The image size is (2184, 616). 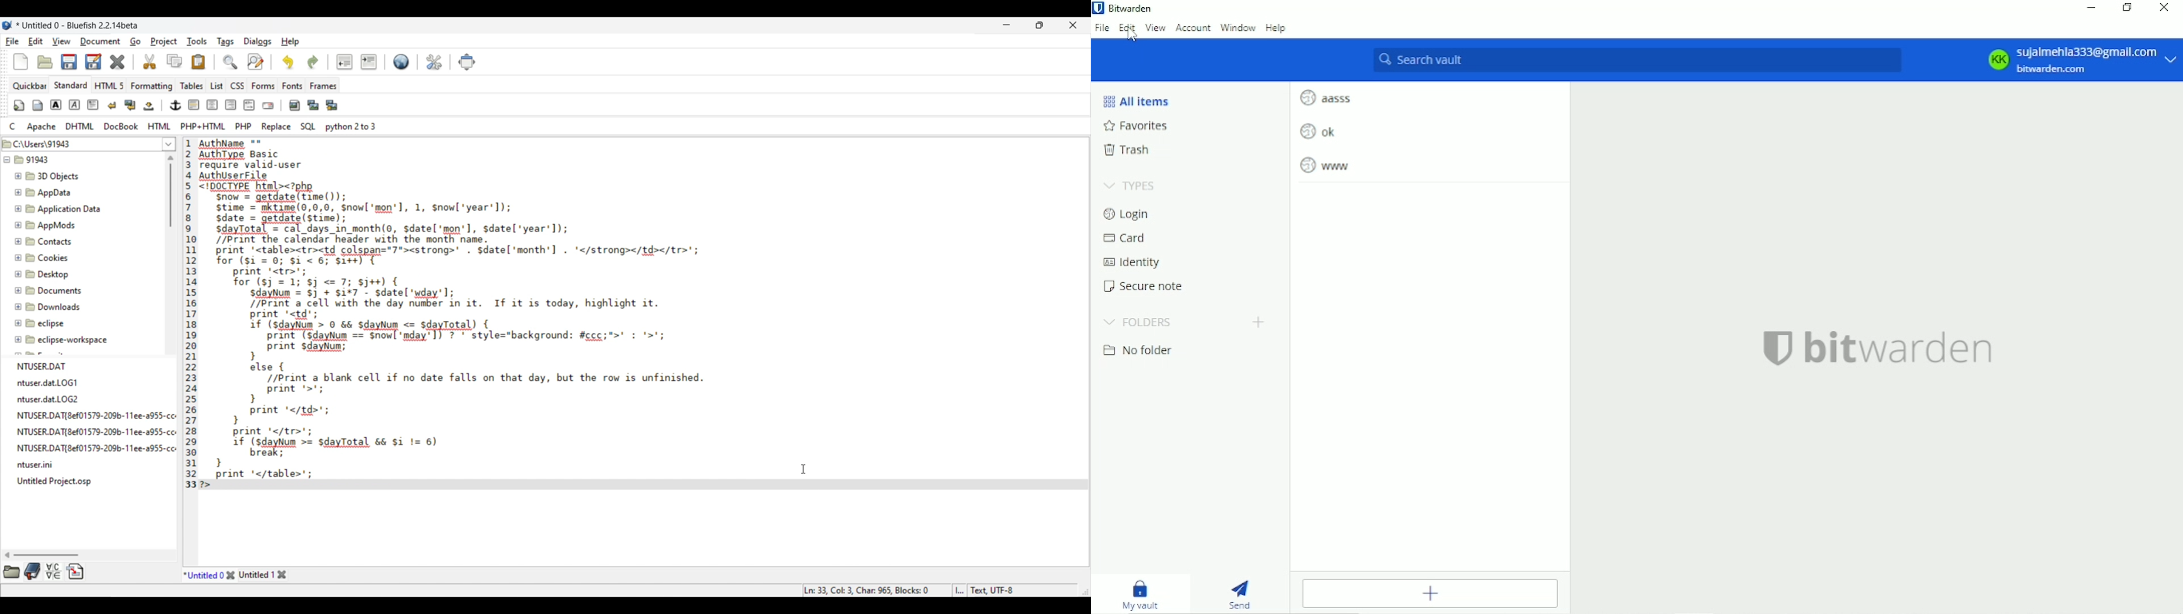 I want to click on Formatting menu, so click(x=151, y=86).